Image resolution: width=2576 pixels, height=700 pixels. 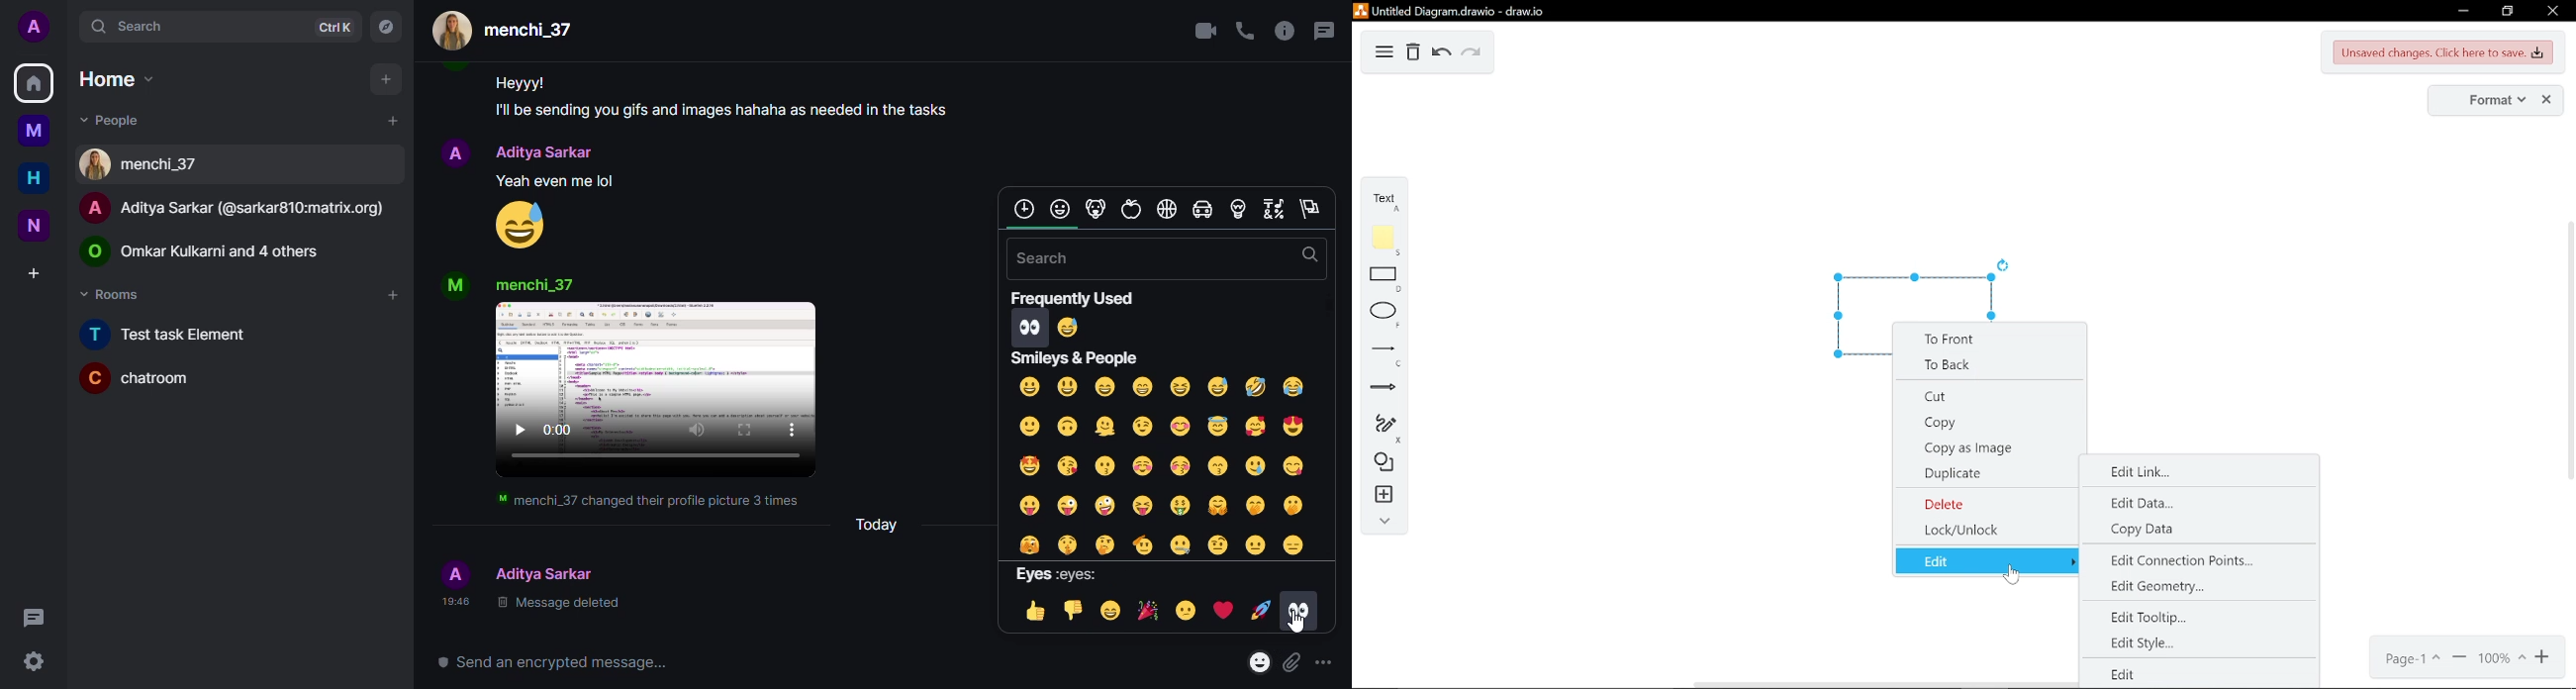 What do you see at coordinates (213, 248) in the screenshot?
I see `people` at bounding box center [213, 248].